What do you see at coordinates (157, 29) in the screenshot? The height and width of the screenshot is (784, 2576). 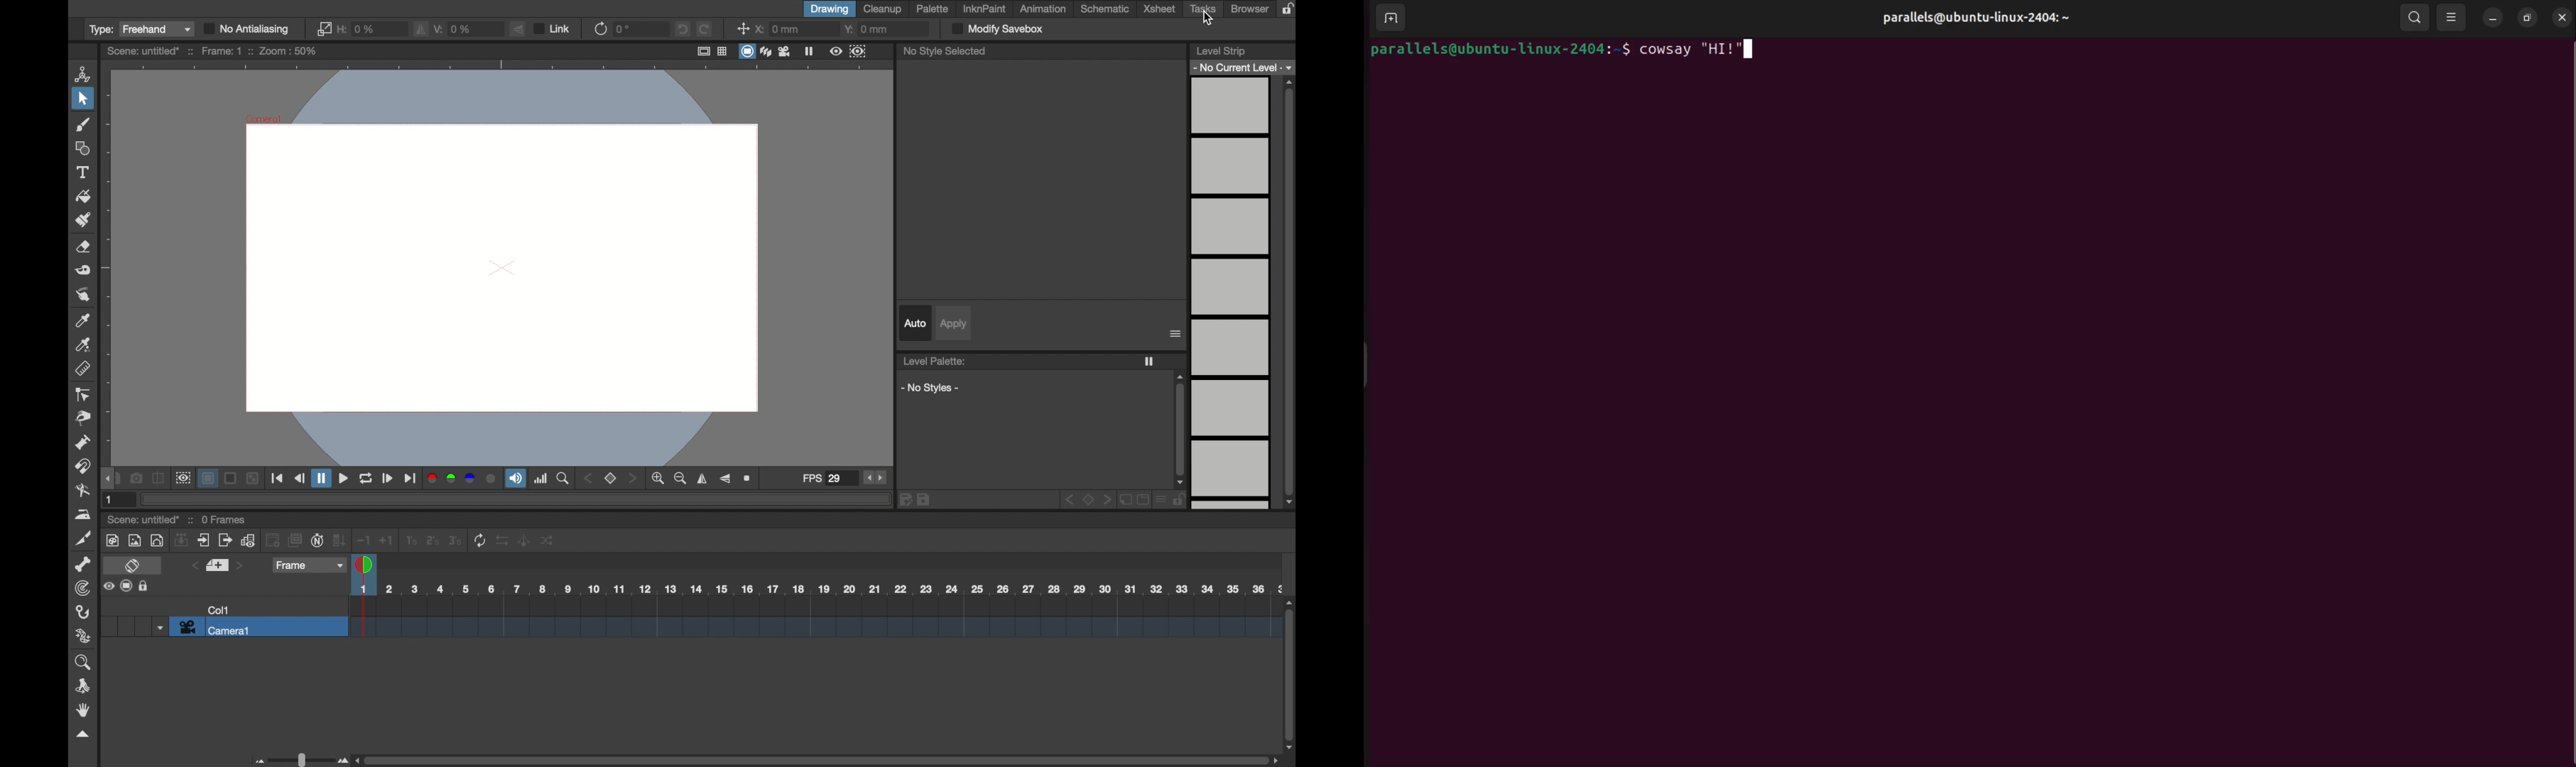 I see `Freehand` at bounding box center [157, 29].